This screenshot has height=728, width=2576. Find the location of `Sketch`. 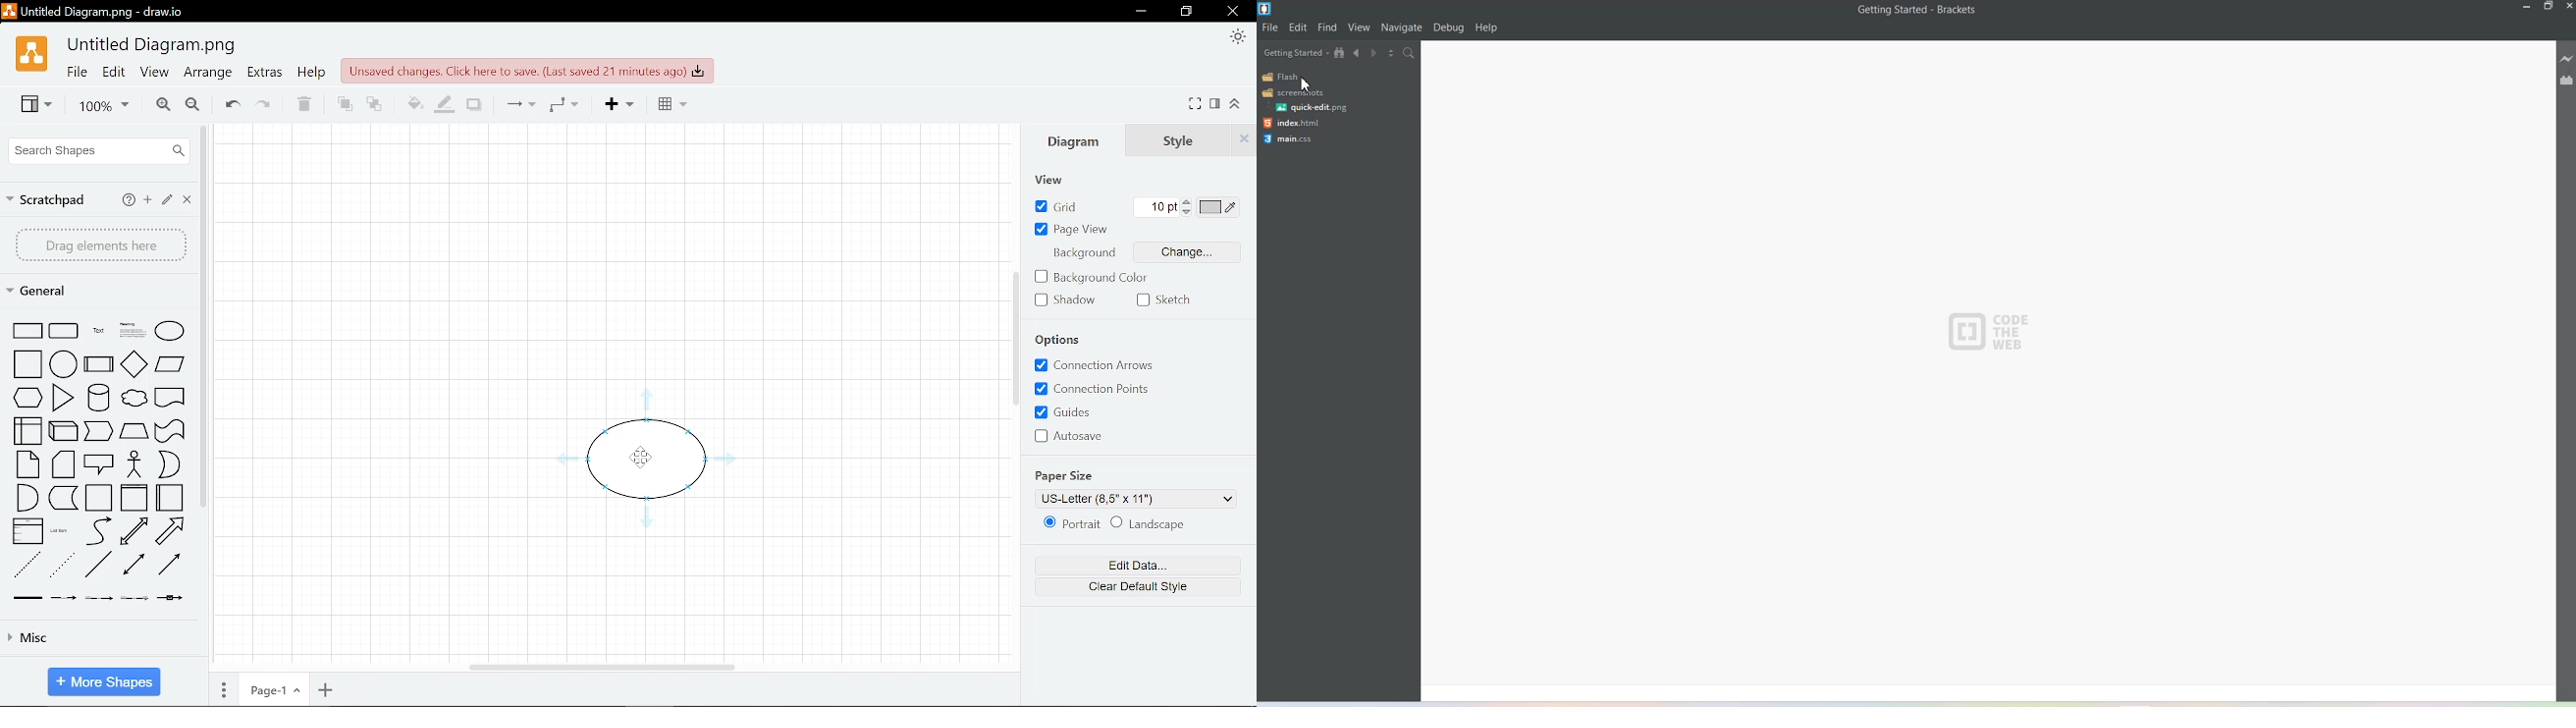

Sketch is located at coordinates (1164, 300).